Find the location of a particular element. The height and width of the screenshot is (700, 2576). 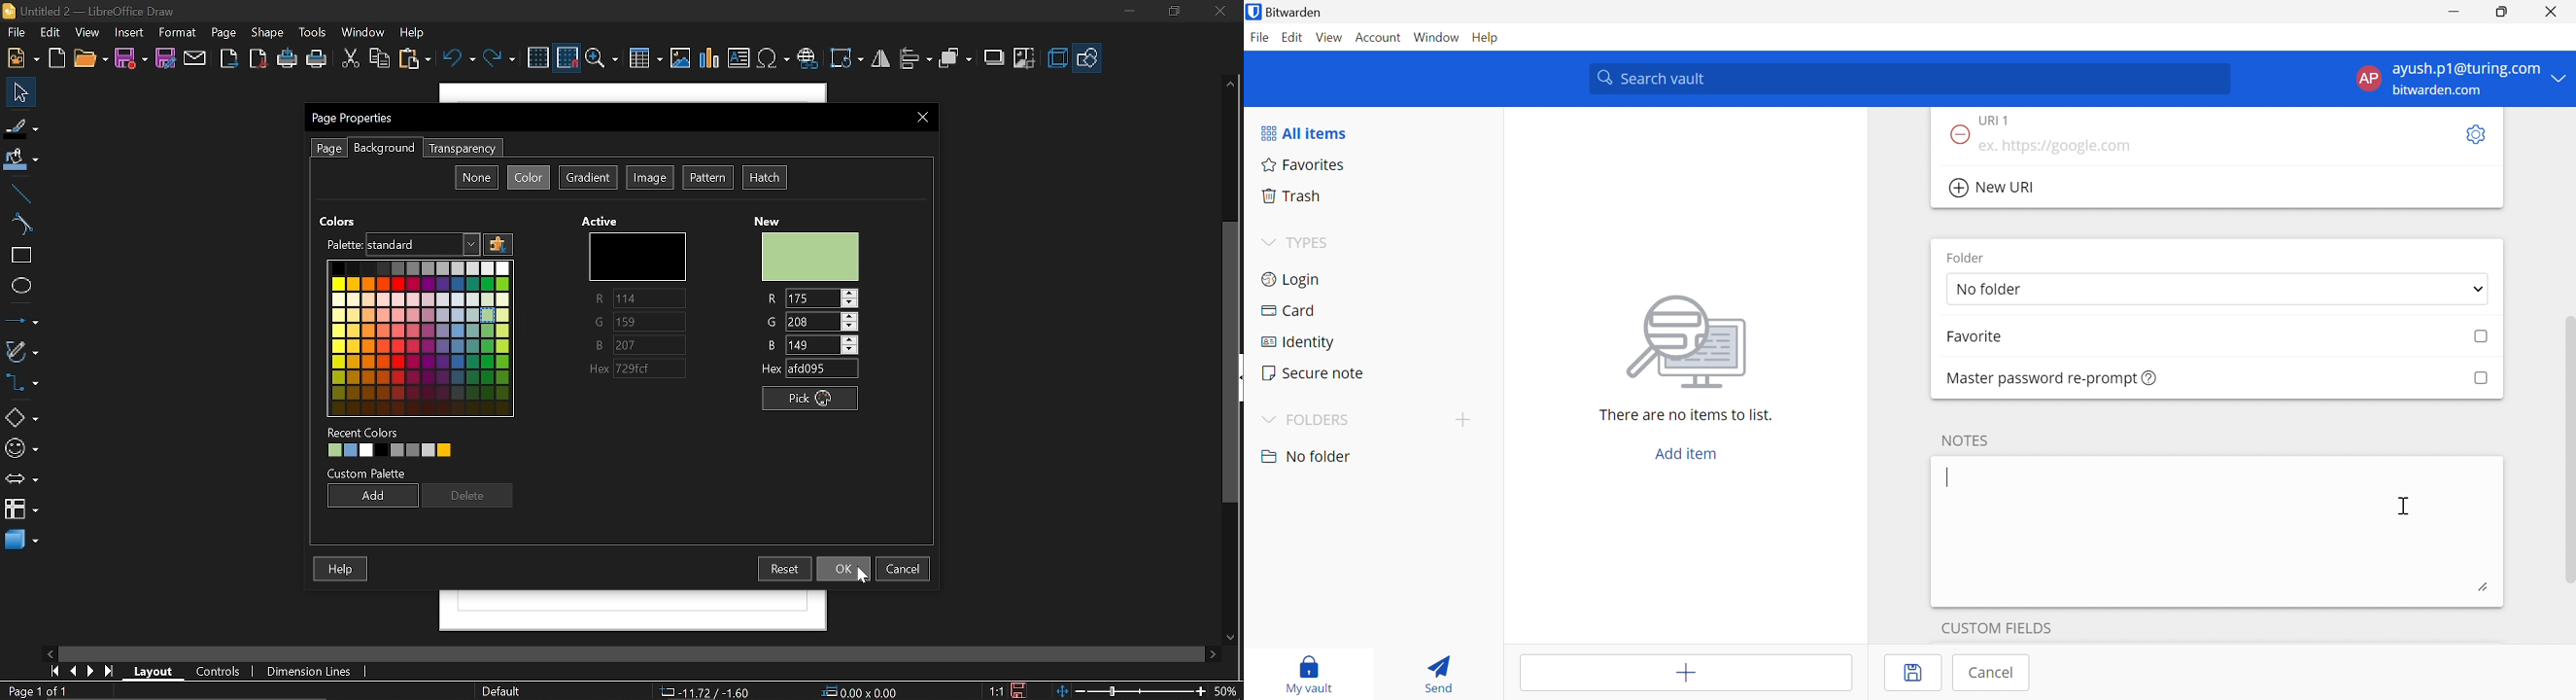

Insert chart is located at coordinates (709, 60).